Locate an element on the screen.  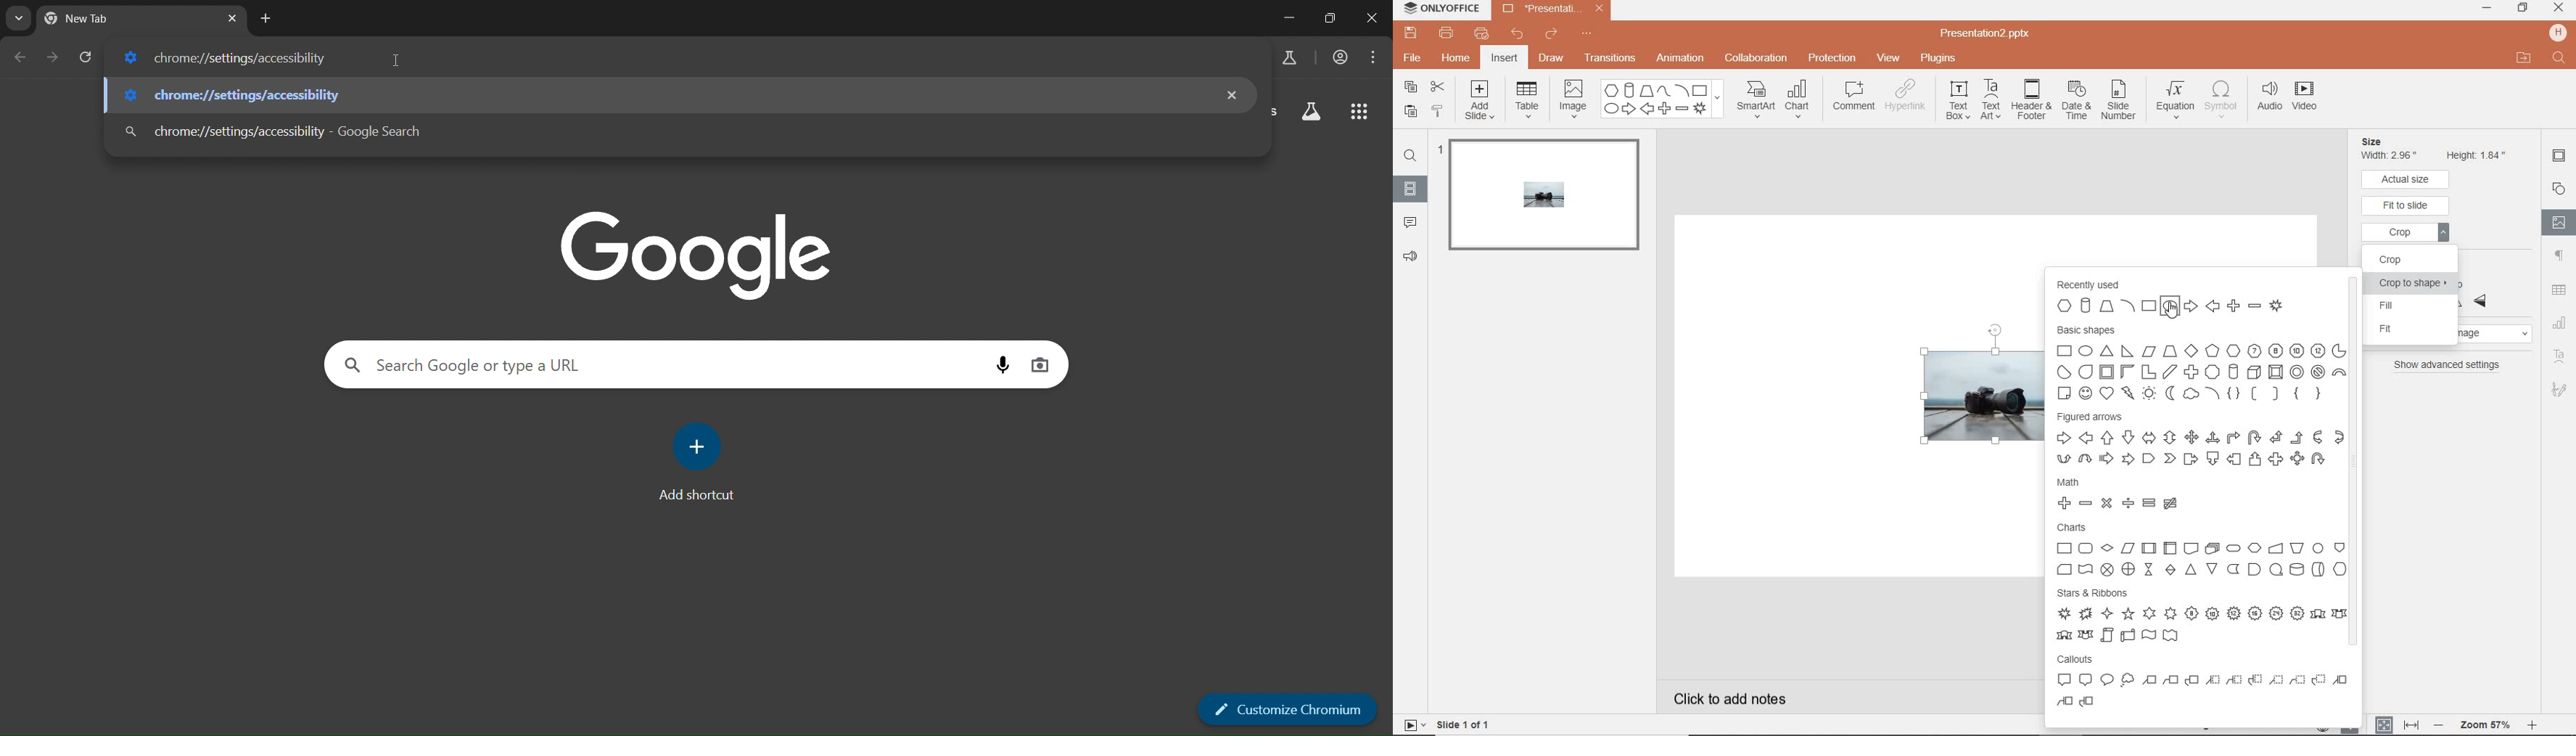
slides is located at coordinates (1410, 189).